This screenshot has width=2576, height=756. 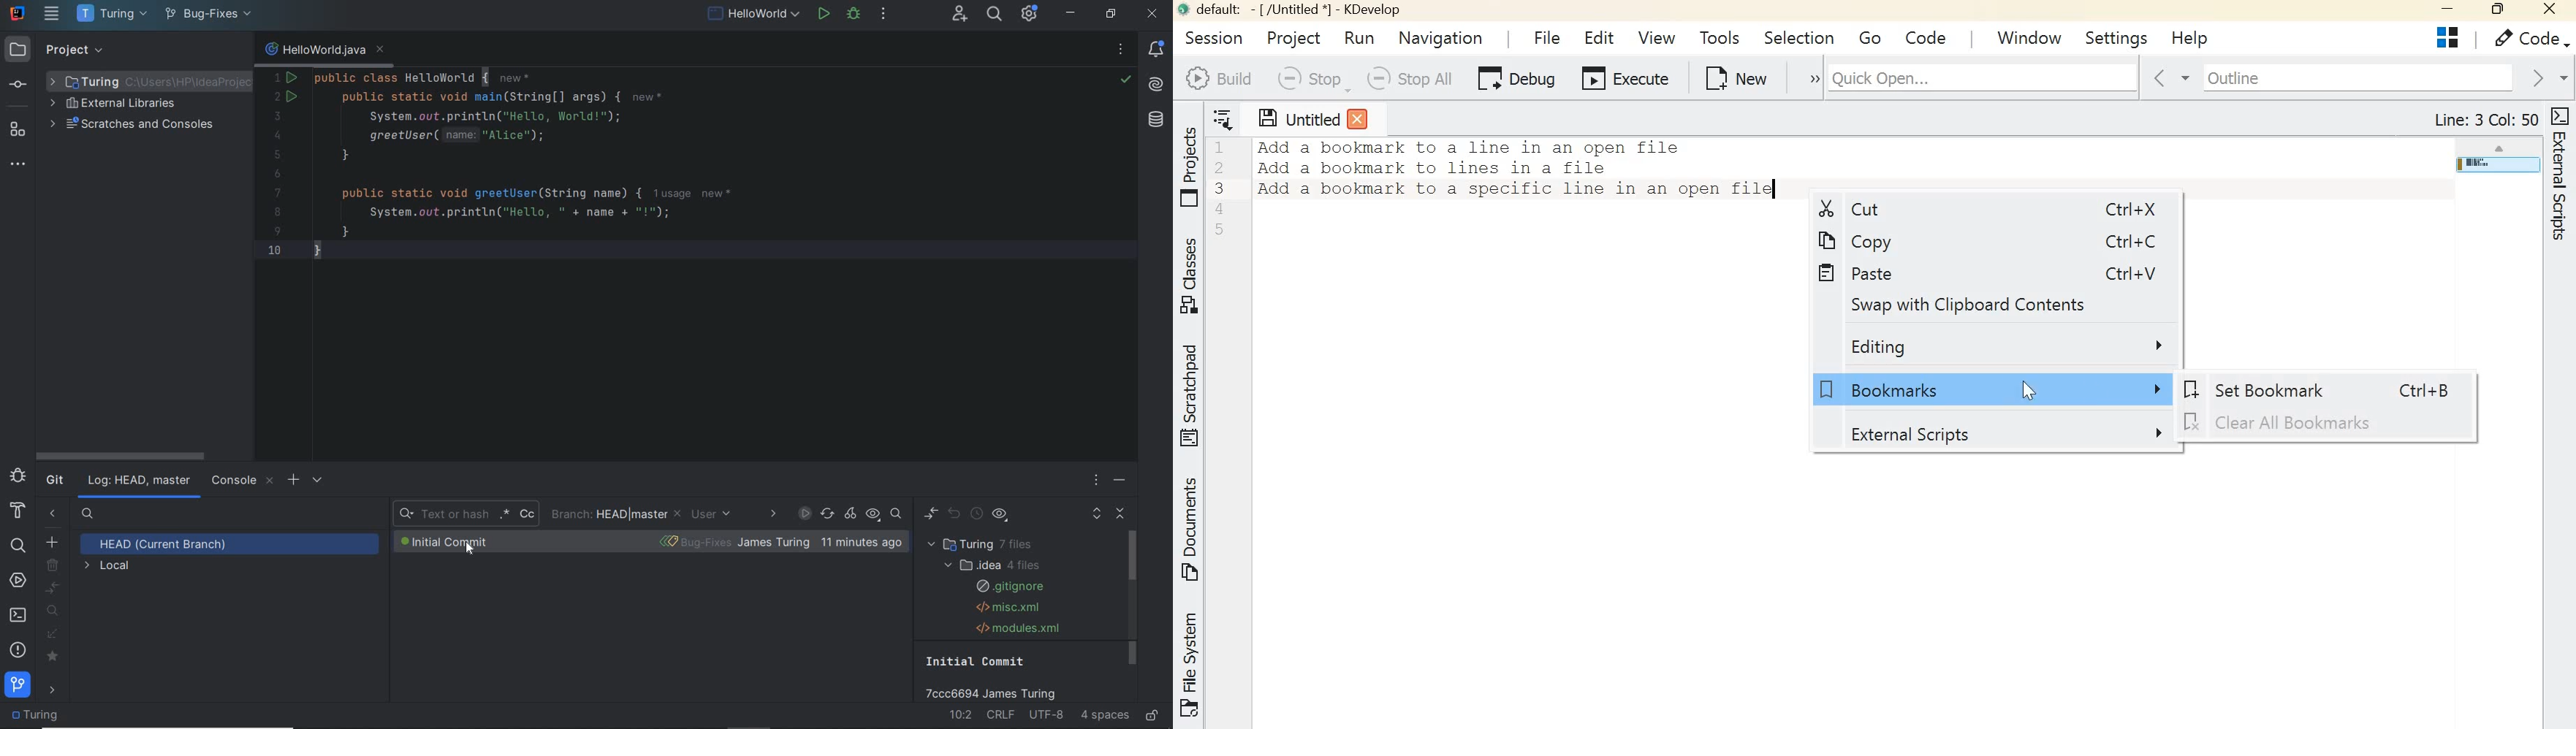 I want to click on 7, so click(x=278, y=193).